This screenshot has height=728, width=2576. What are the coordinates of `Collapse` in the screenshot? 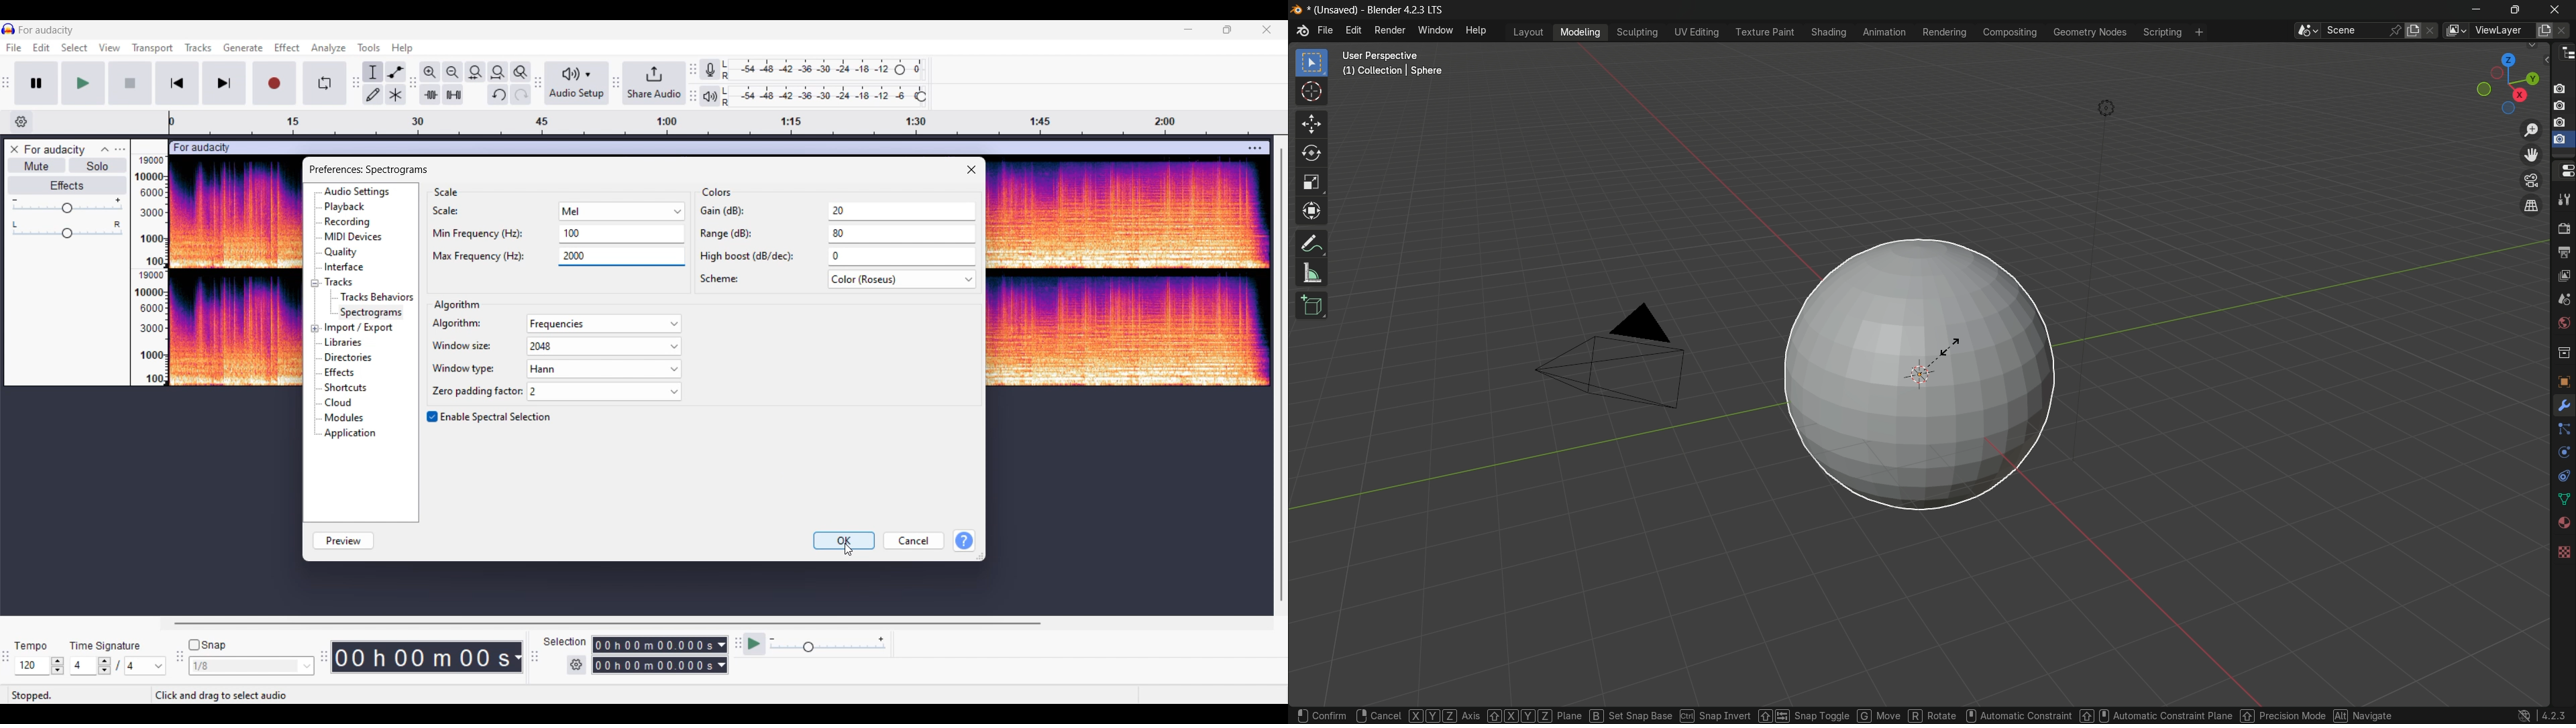 It's located at (105, 149).